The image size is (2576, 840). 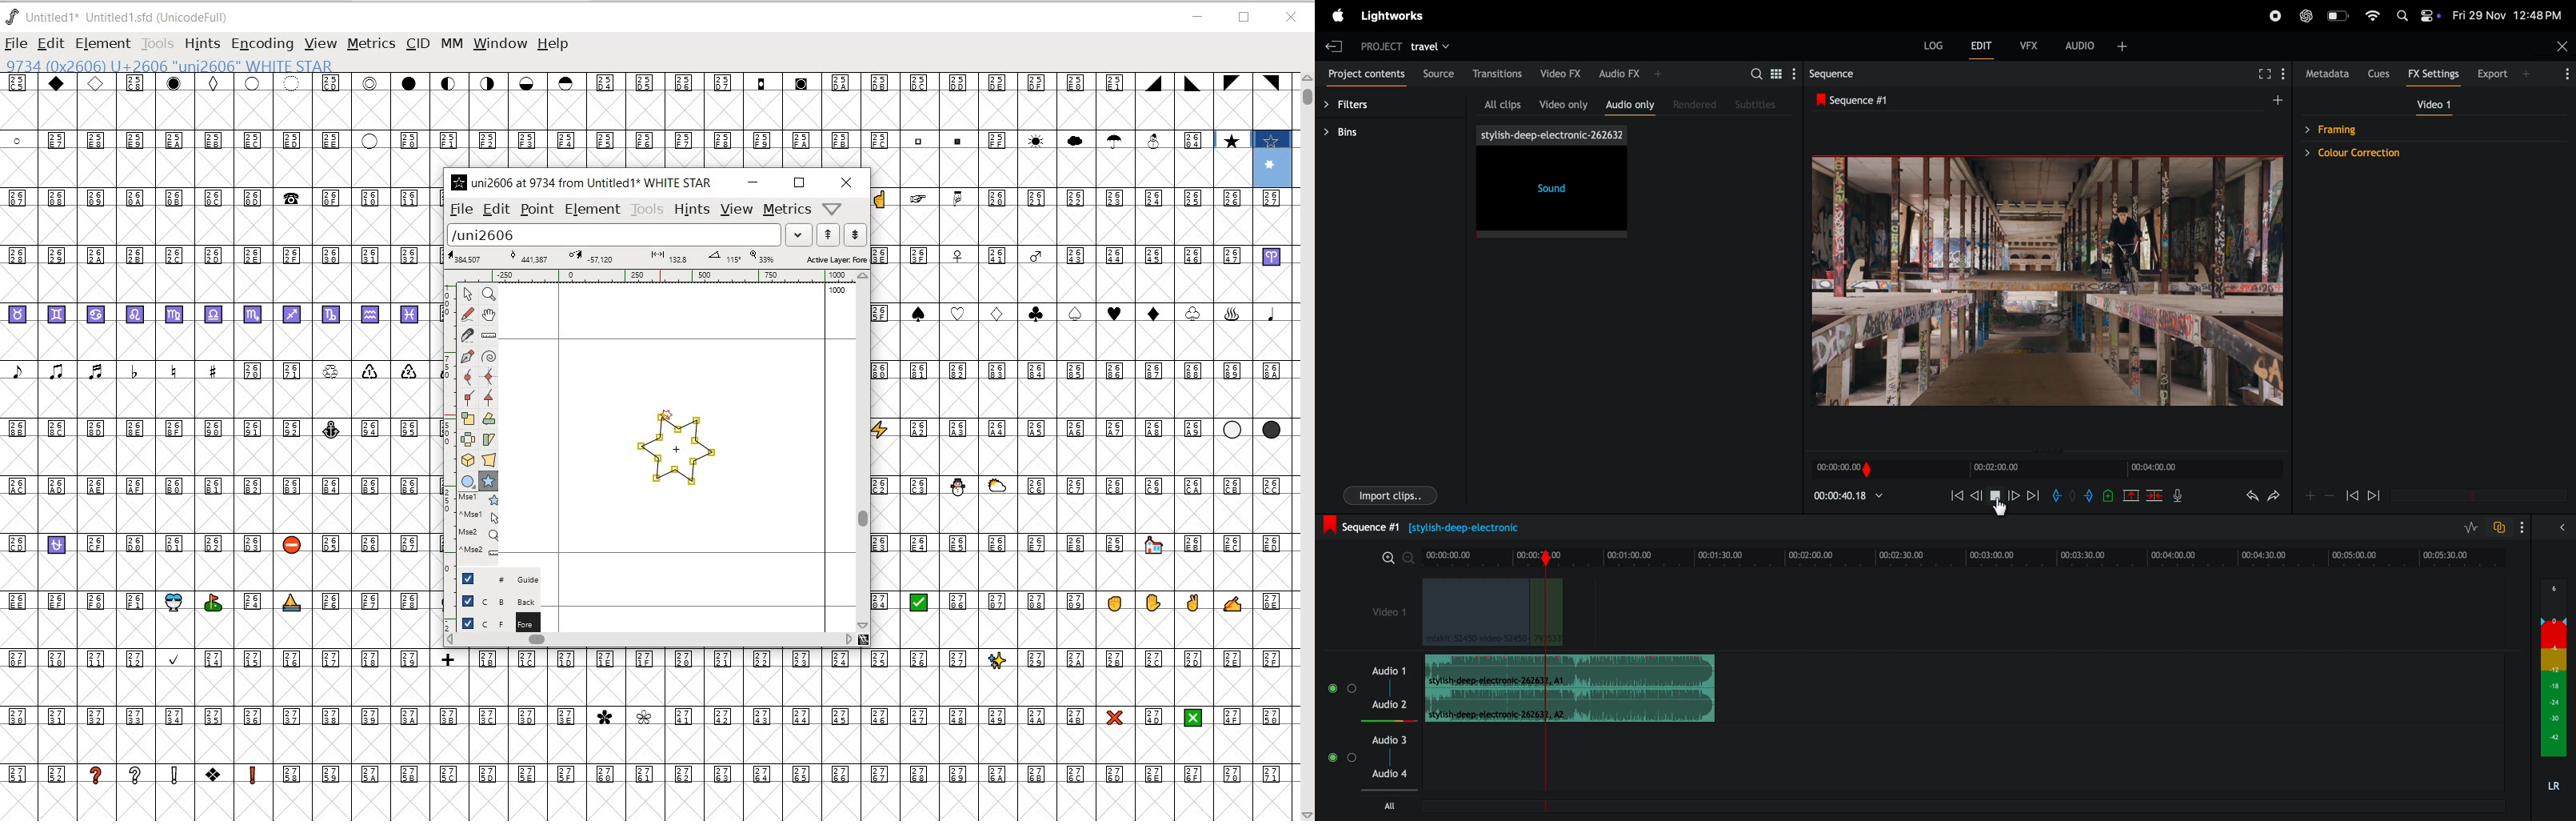 What do you see at coordinates (469, 440) in the screenshot?
I see `FLIP THE SELECTION` at bounding box center [469, 440].